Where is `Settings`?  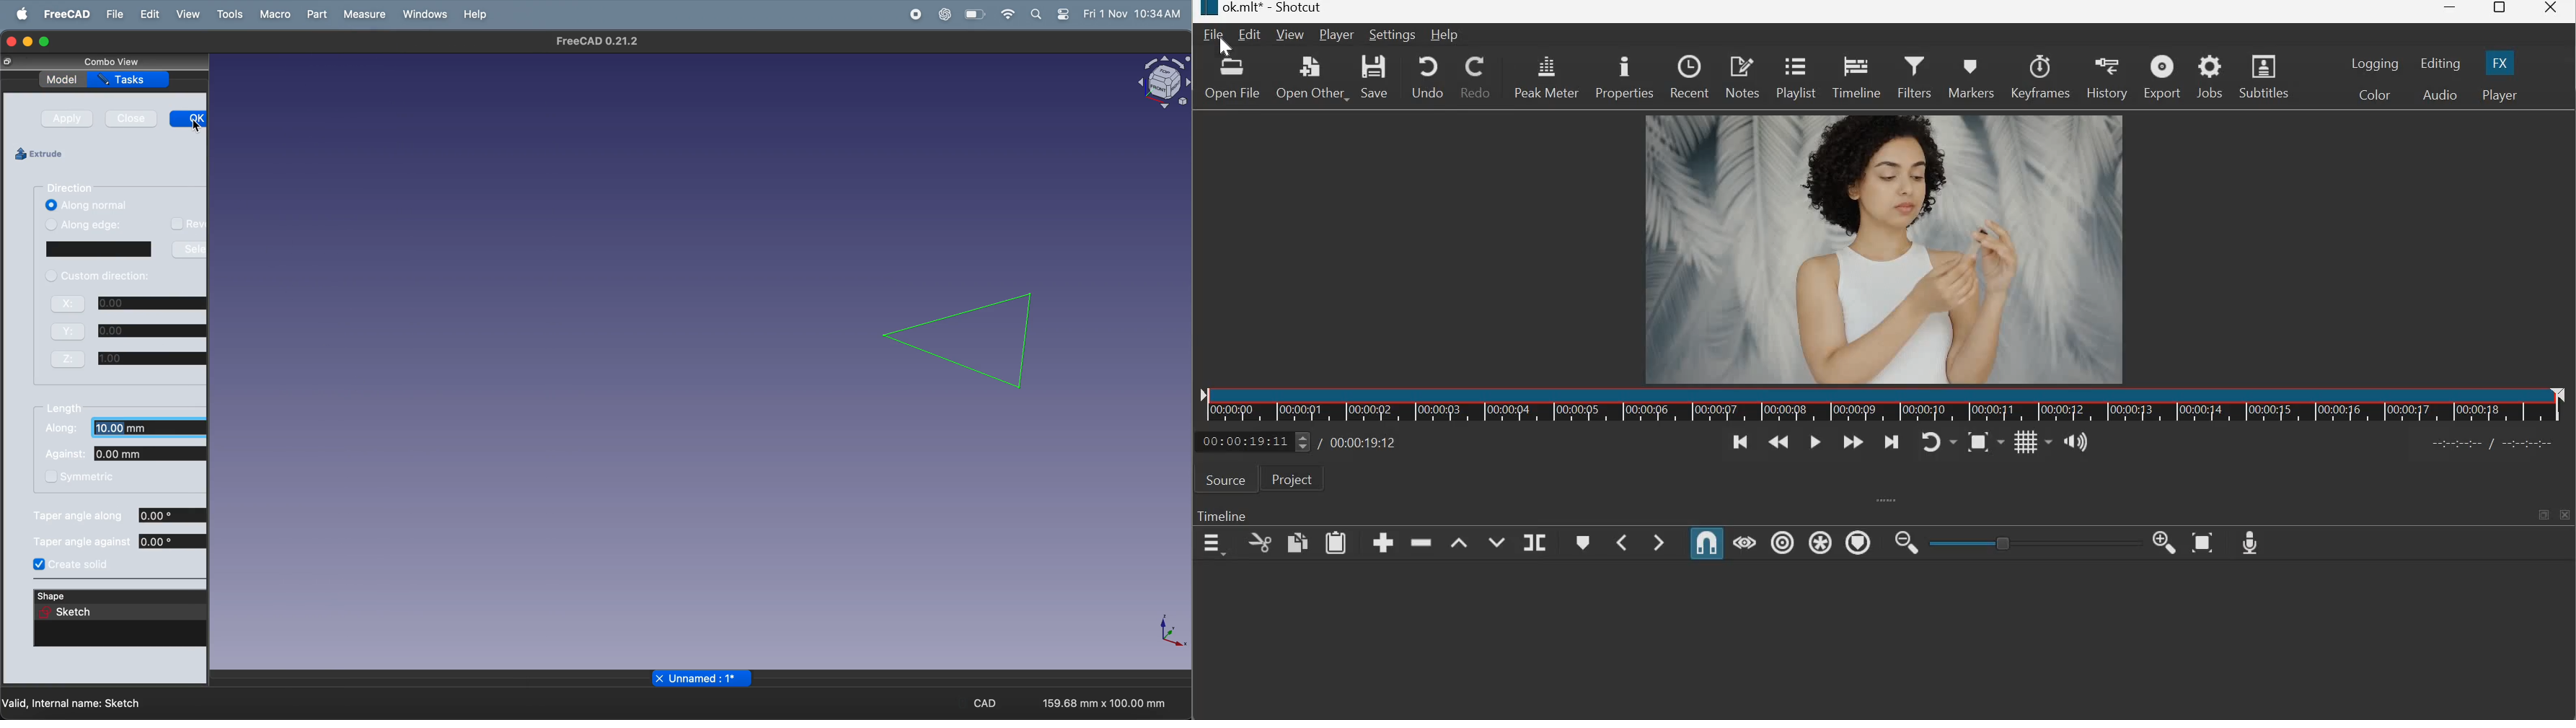 Settings is located at coordinates (1392, 35).